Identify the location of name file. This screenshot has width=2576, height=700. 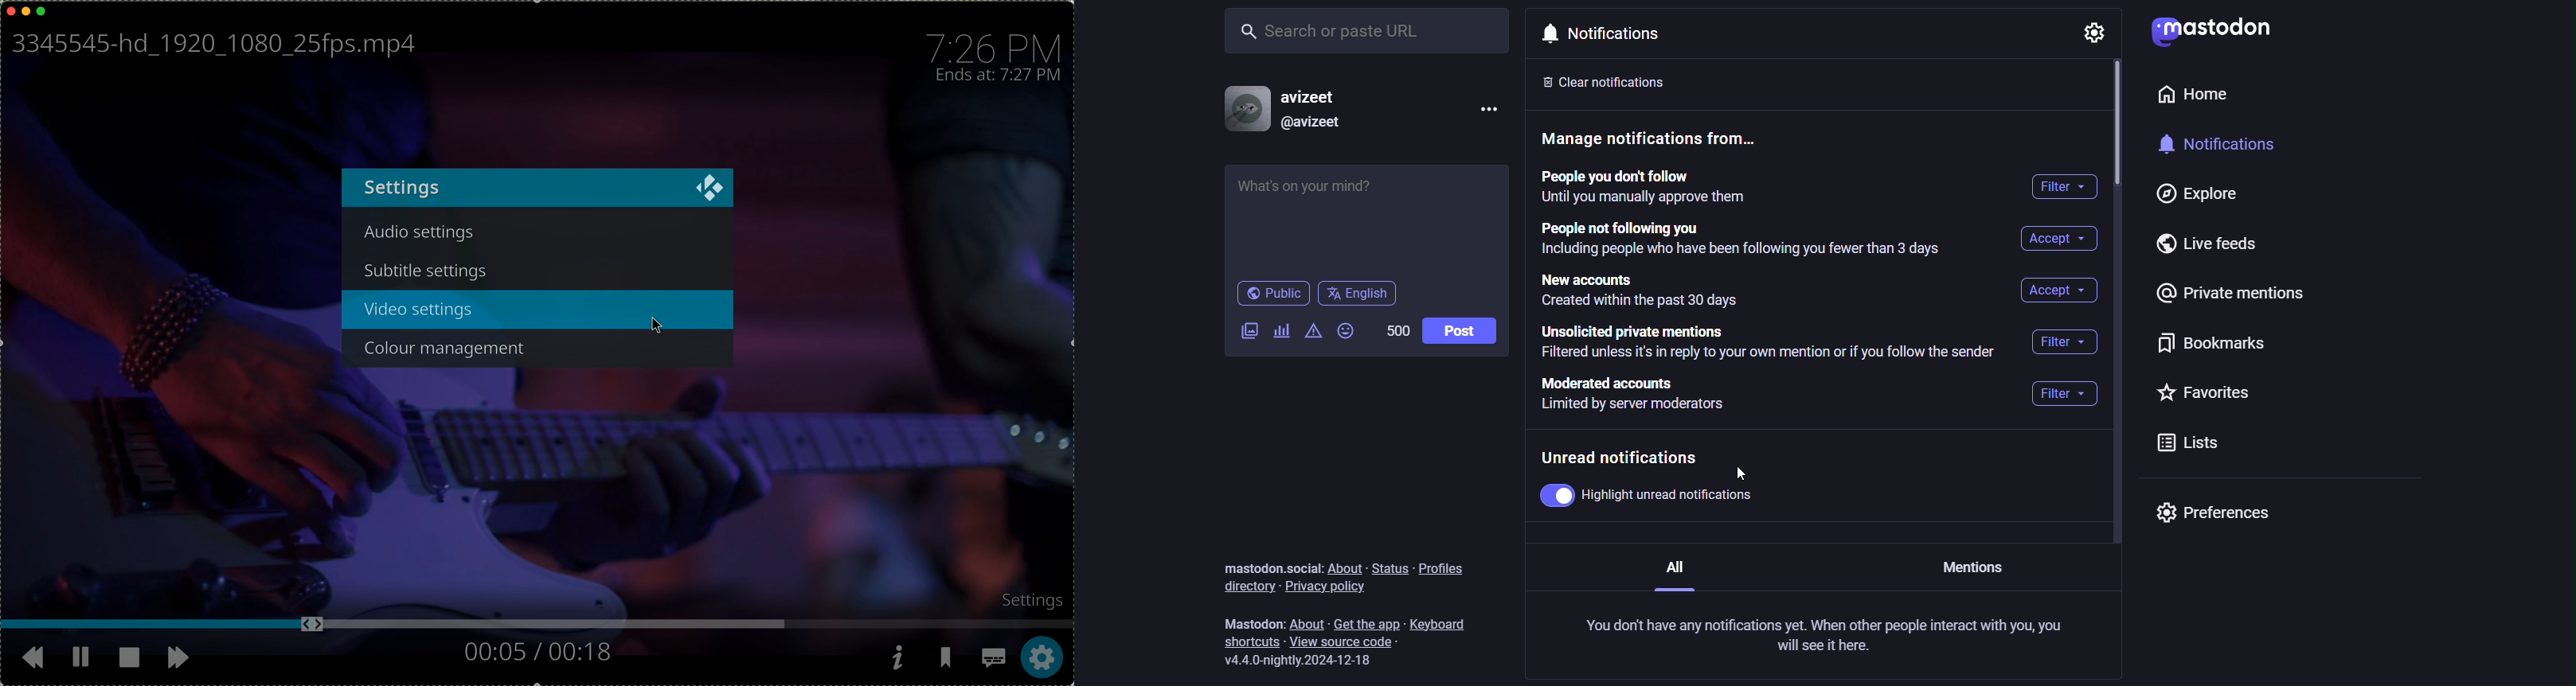
(210, 46).